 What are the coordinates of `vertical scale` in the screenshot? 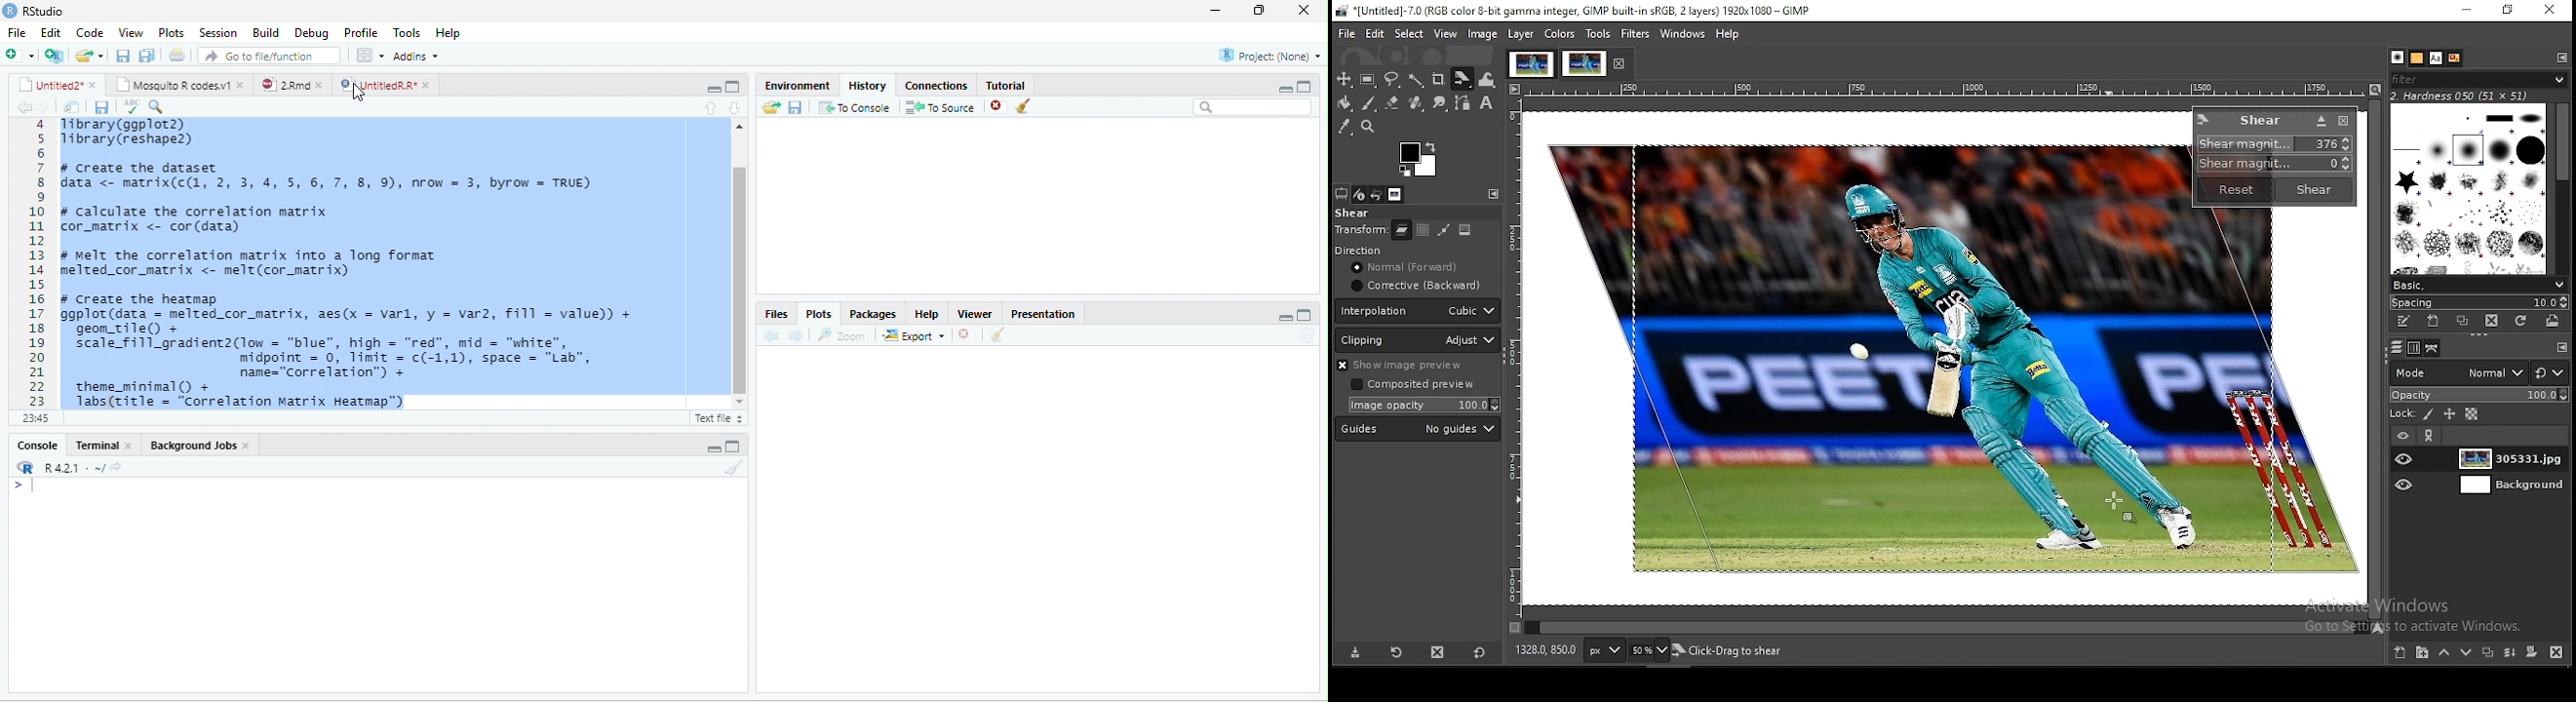 It's located at (1515, 365).